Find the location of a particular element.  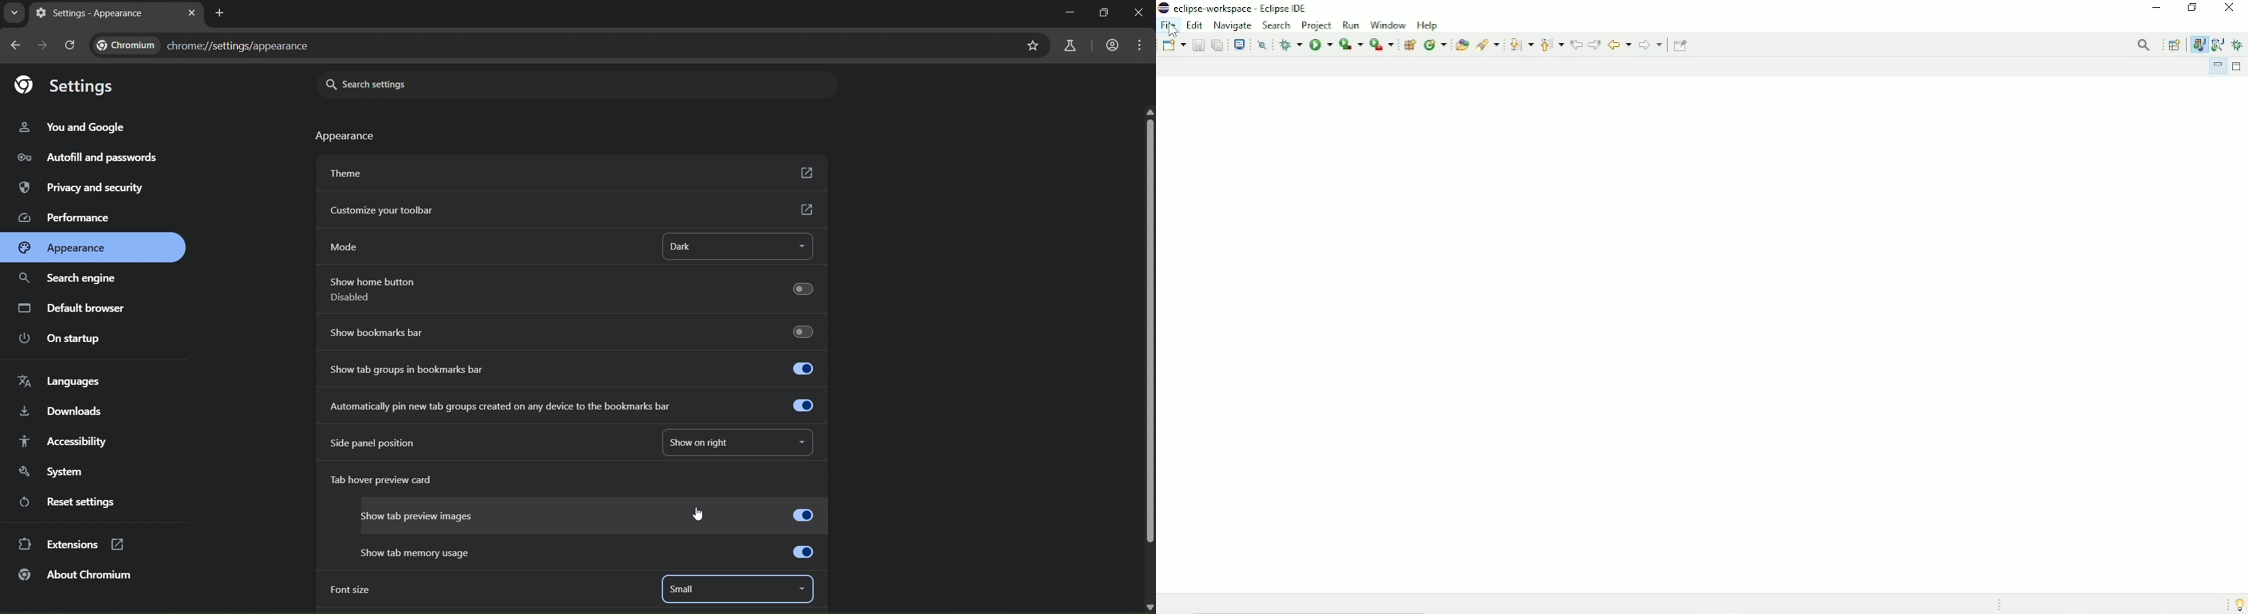

search labs is located at coordinates (1067, 46).